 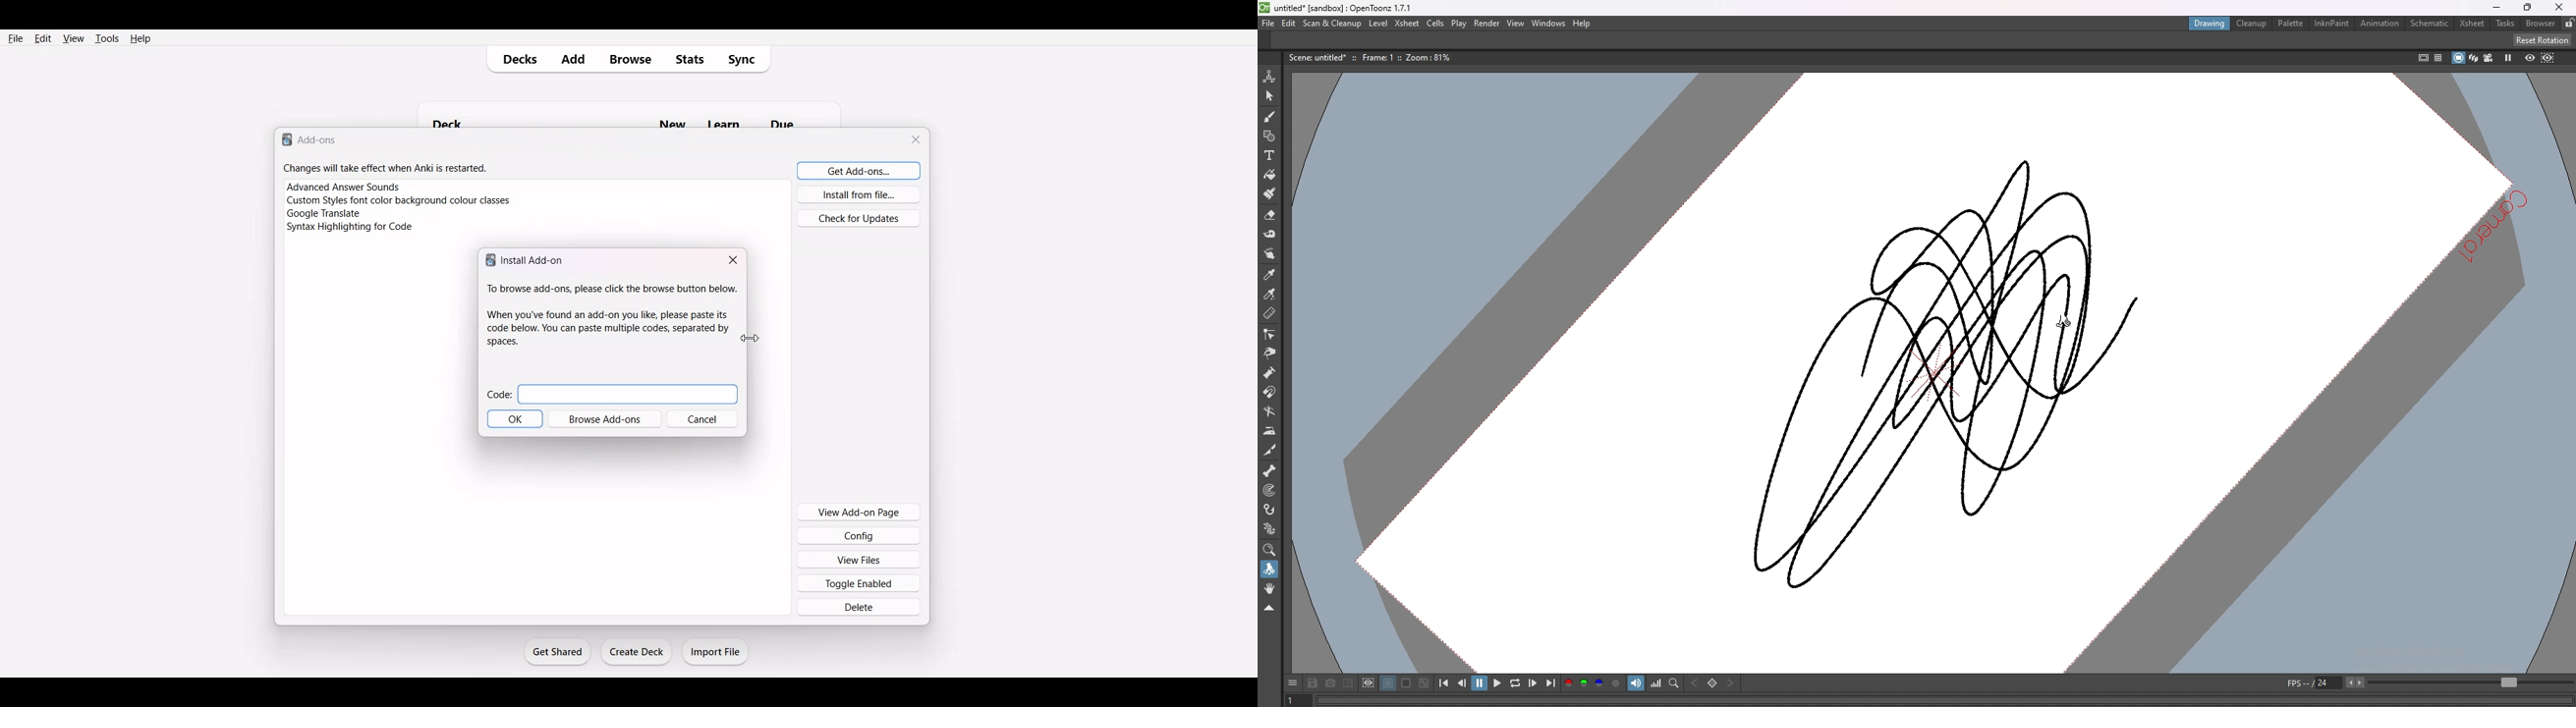 What do you see at coordinates (1269, 372) in the screenshot?
I see `pump` at bounding box center [1269, 372].